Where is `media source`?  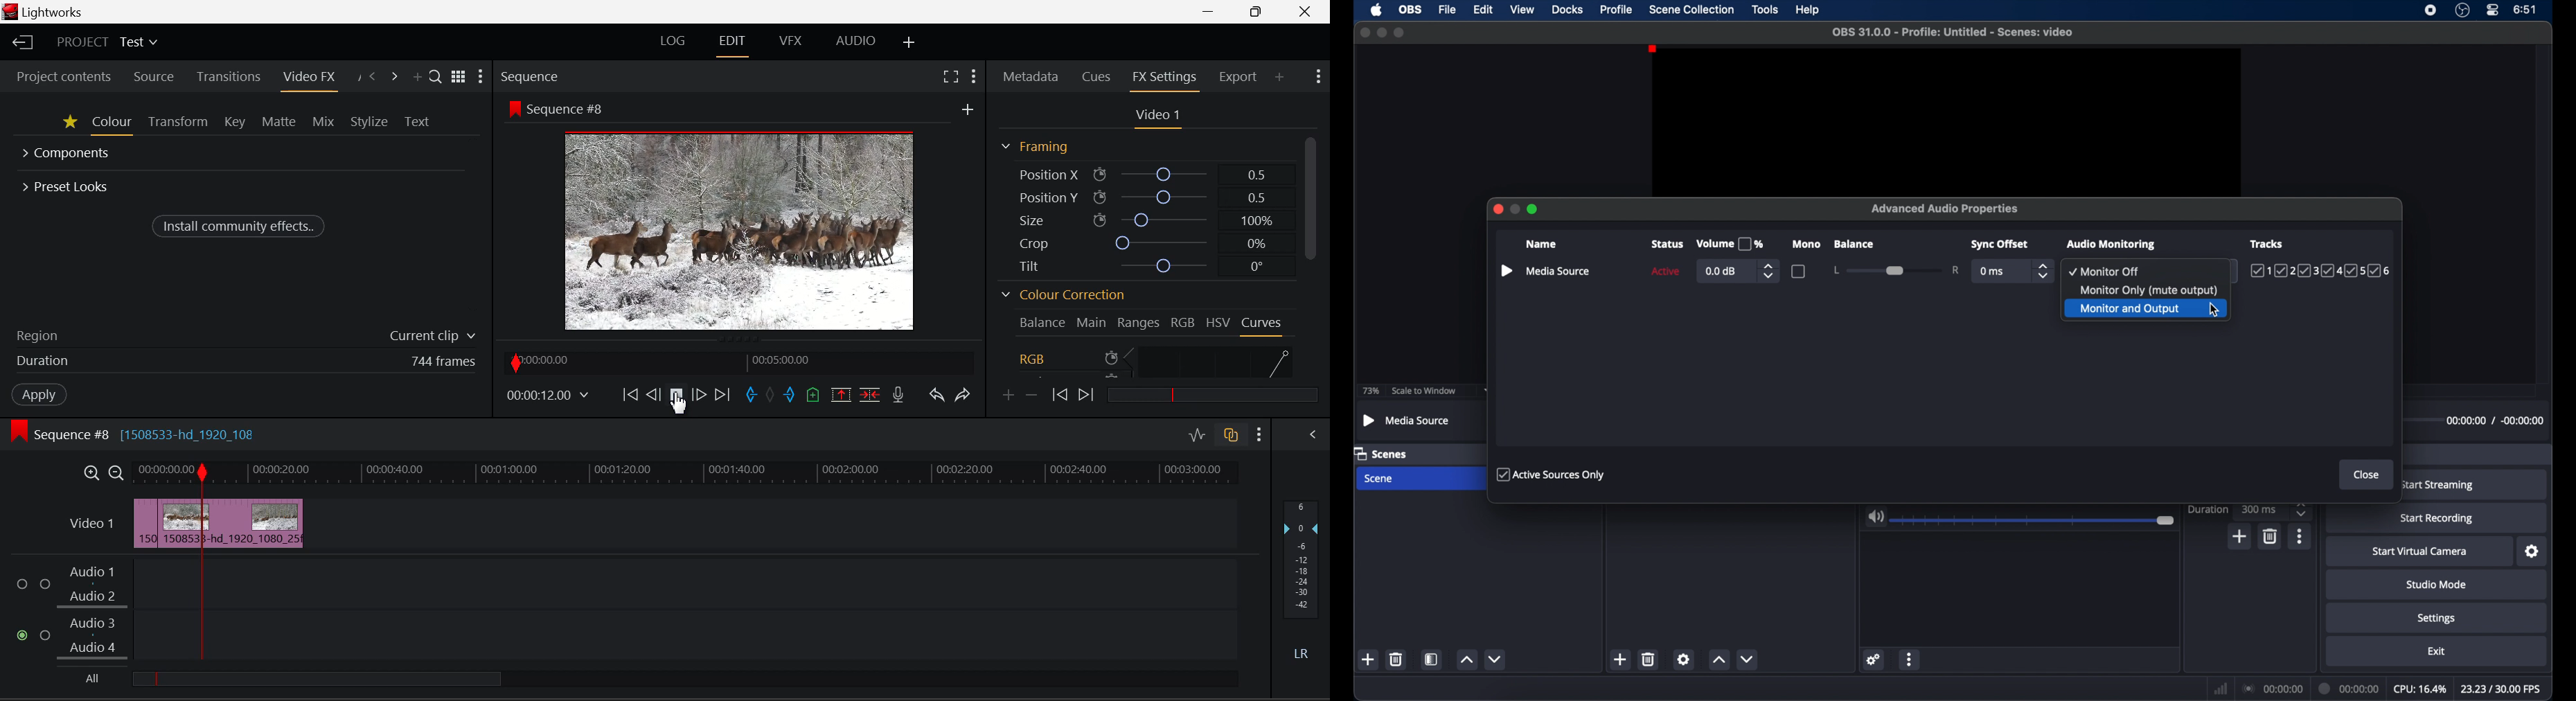 media source is located at coordinates (1406, 420).